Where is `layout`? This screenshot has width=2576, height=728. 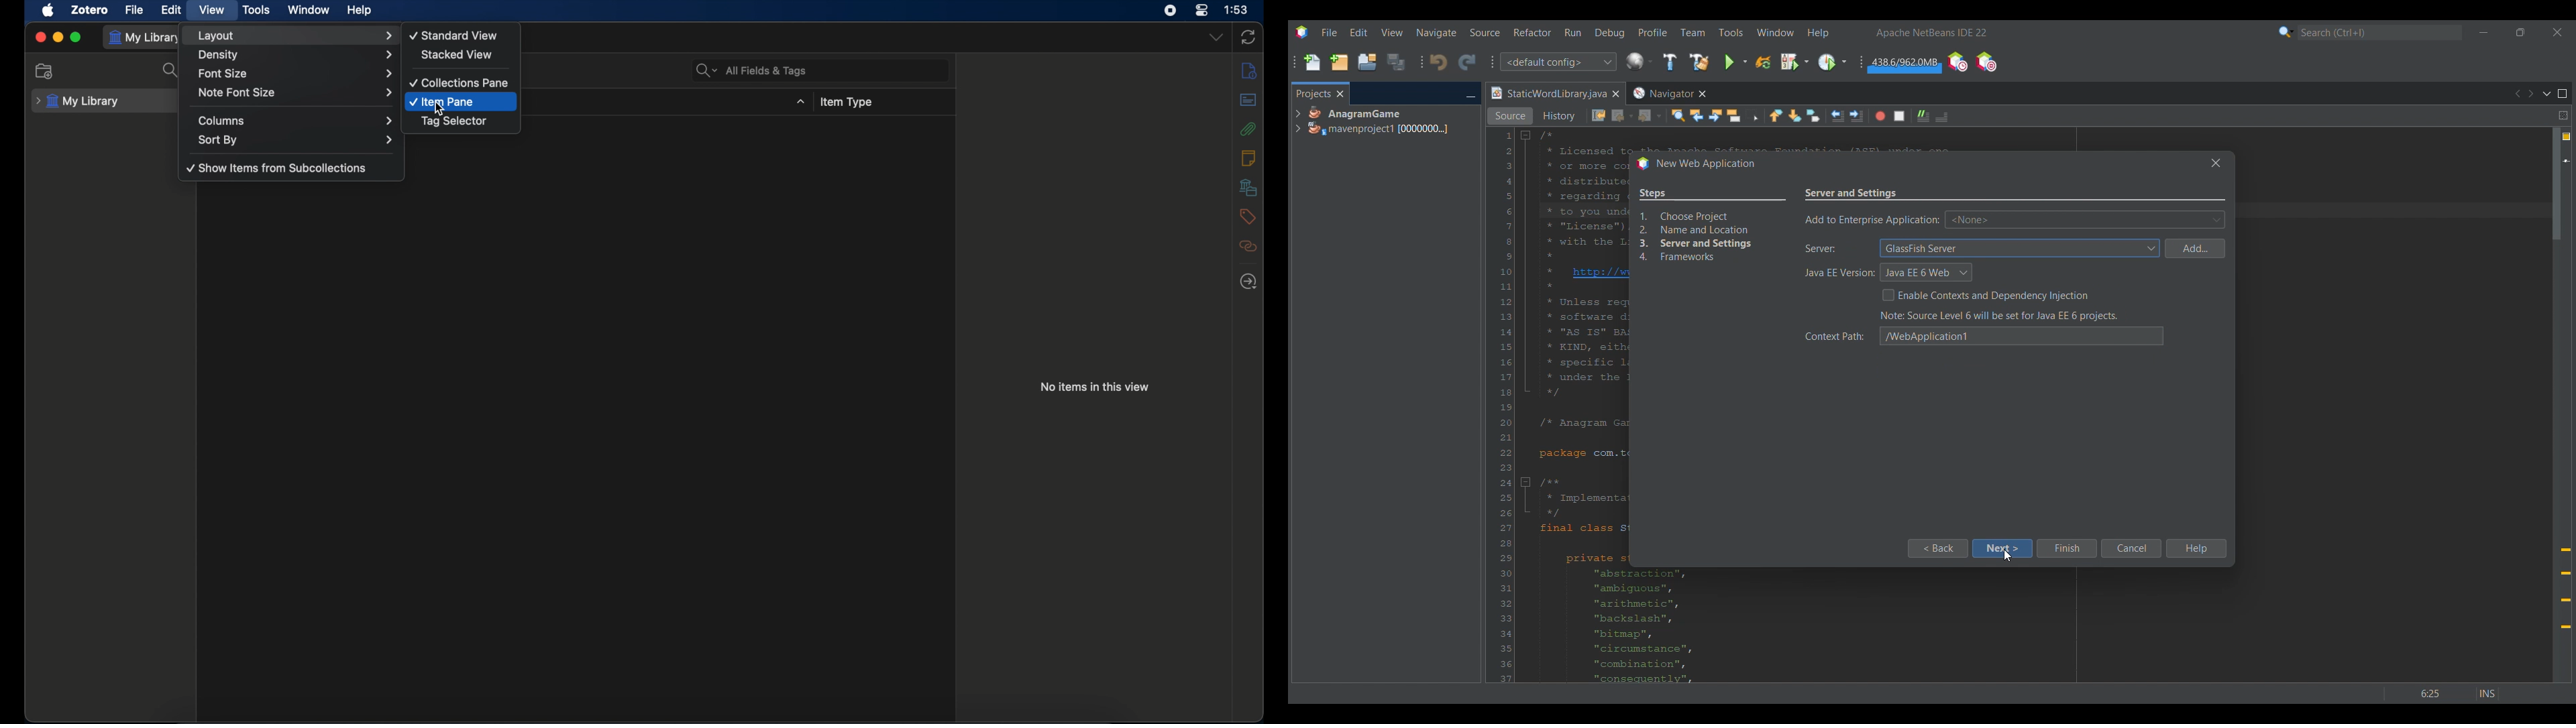
layout is located at coordinates (294, 36).